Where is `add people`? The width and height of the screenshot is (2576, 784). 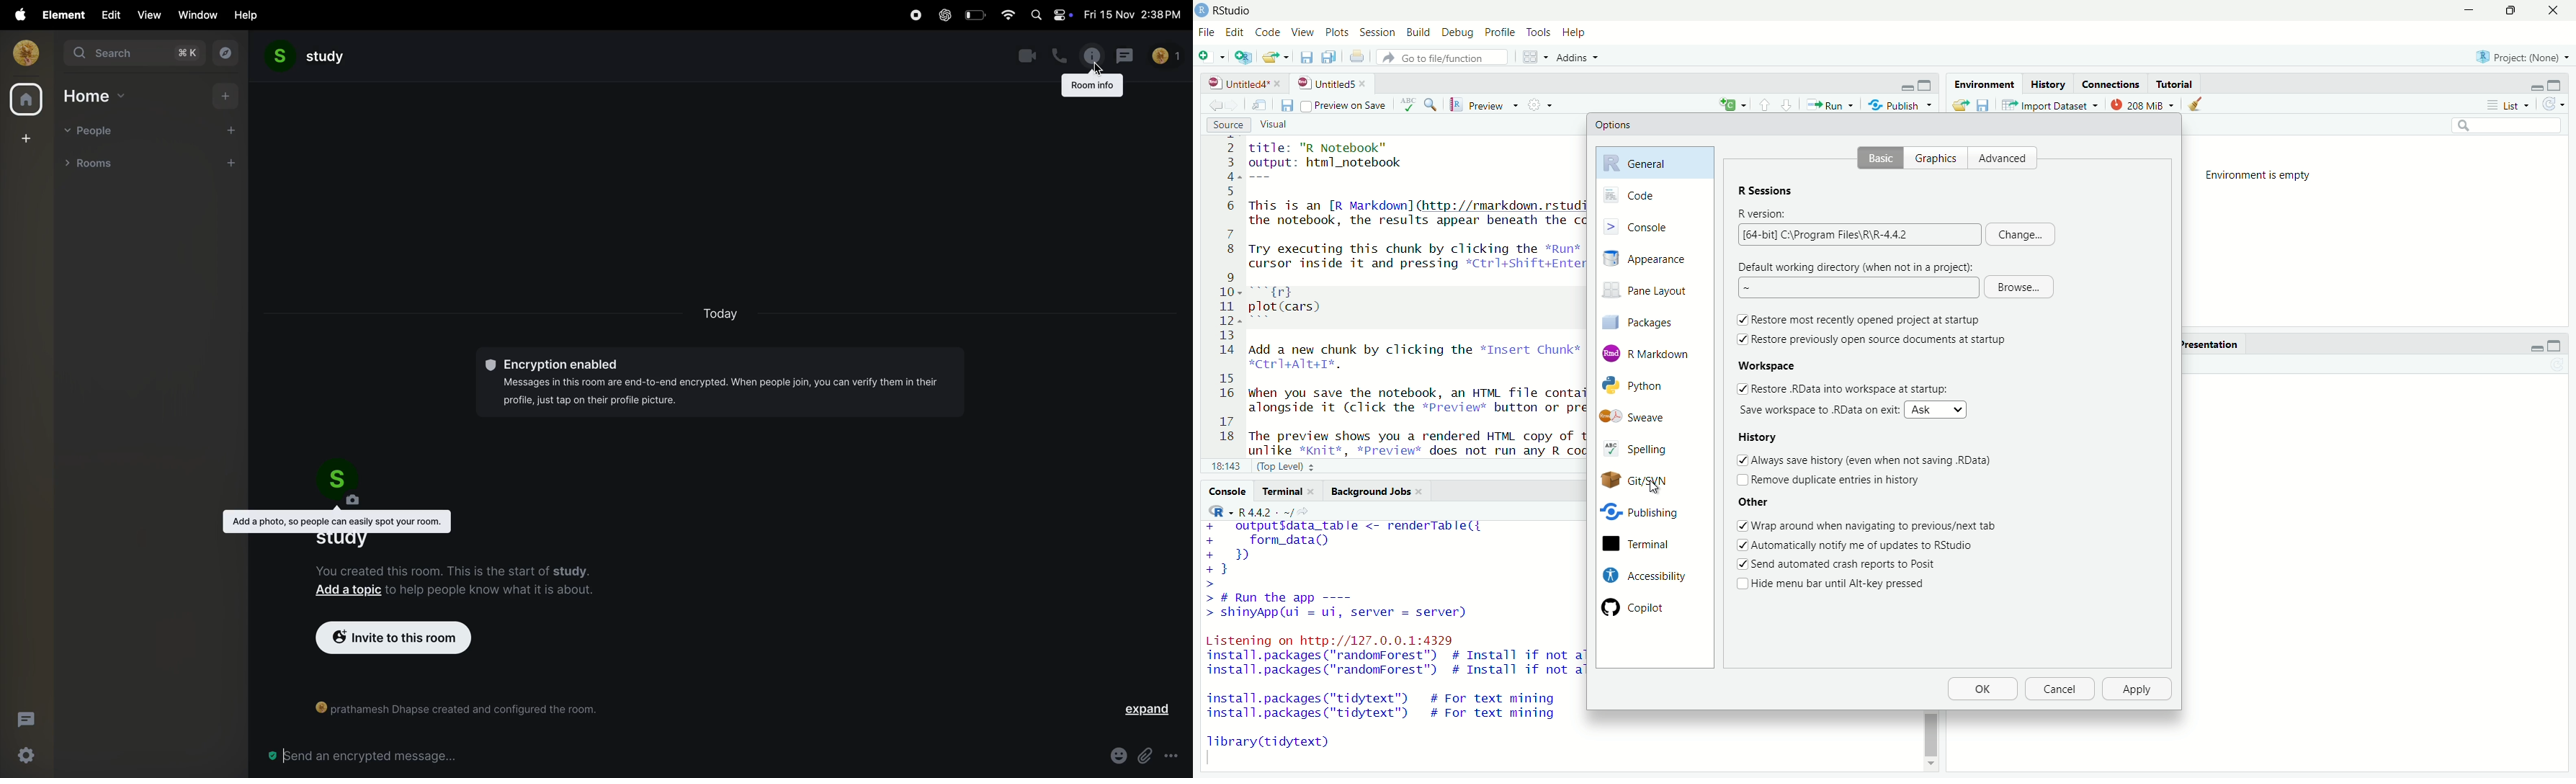
add people is located at coordinates (225, 129).